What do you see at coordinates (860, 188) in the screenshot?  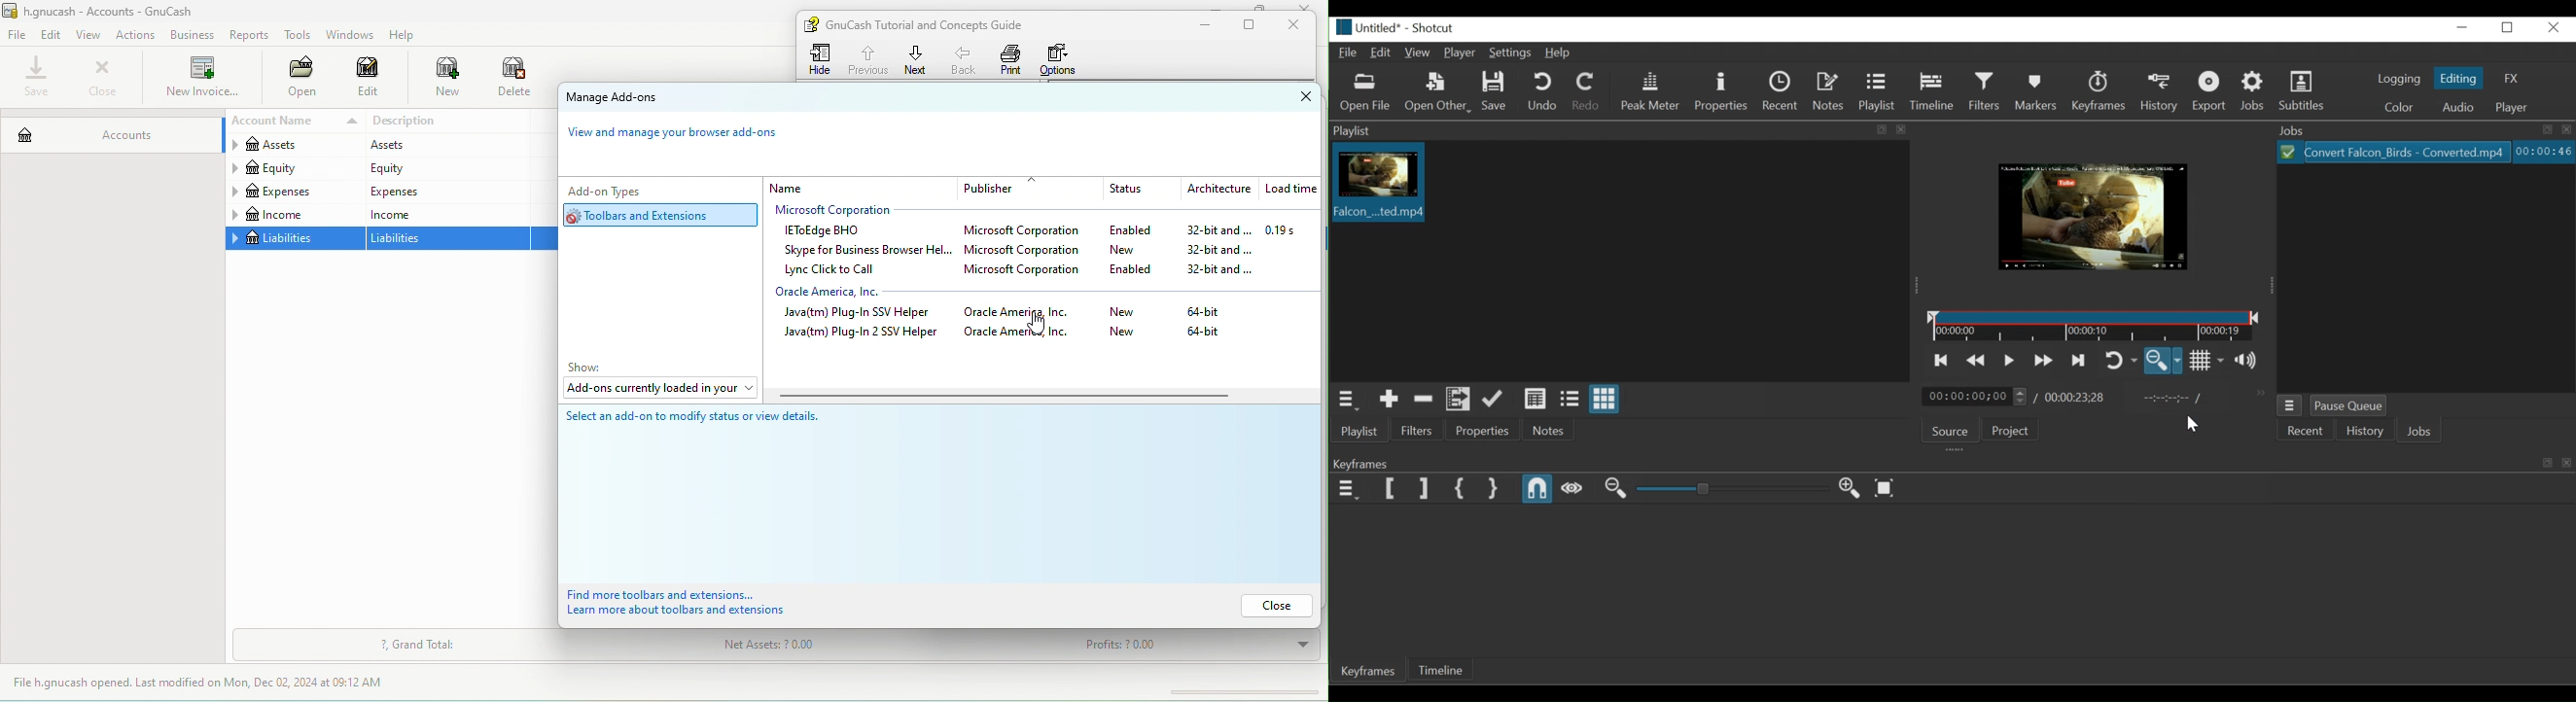 I see `name` at bounding box center [860, 188].